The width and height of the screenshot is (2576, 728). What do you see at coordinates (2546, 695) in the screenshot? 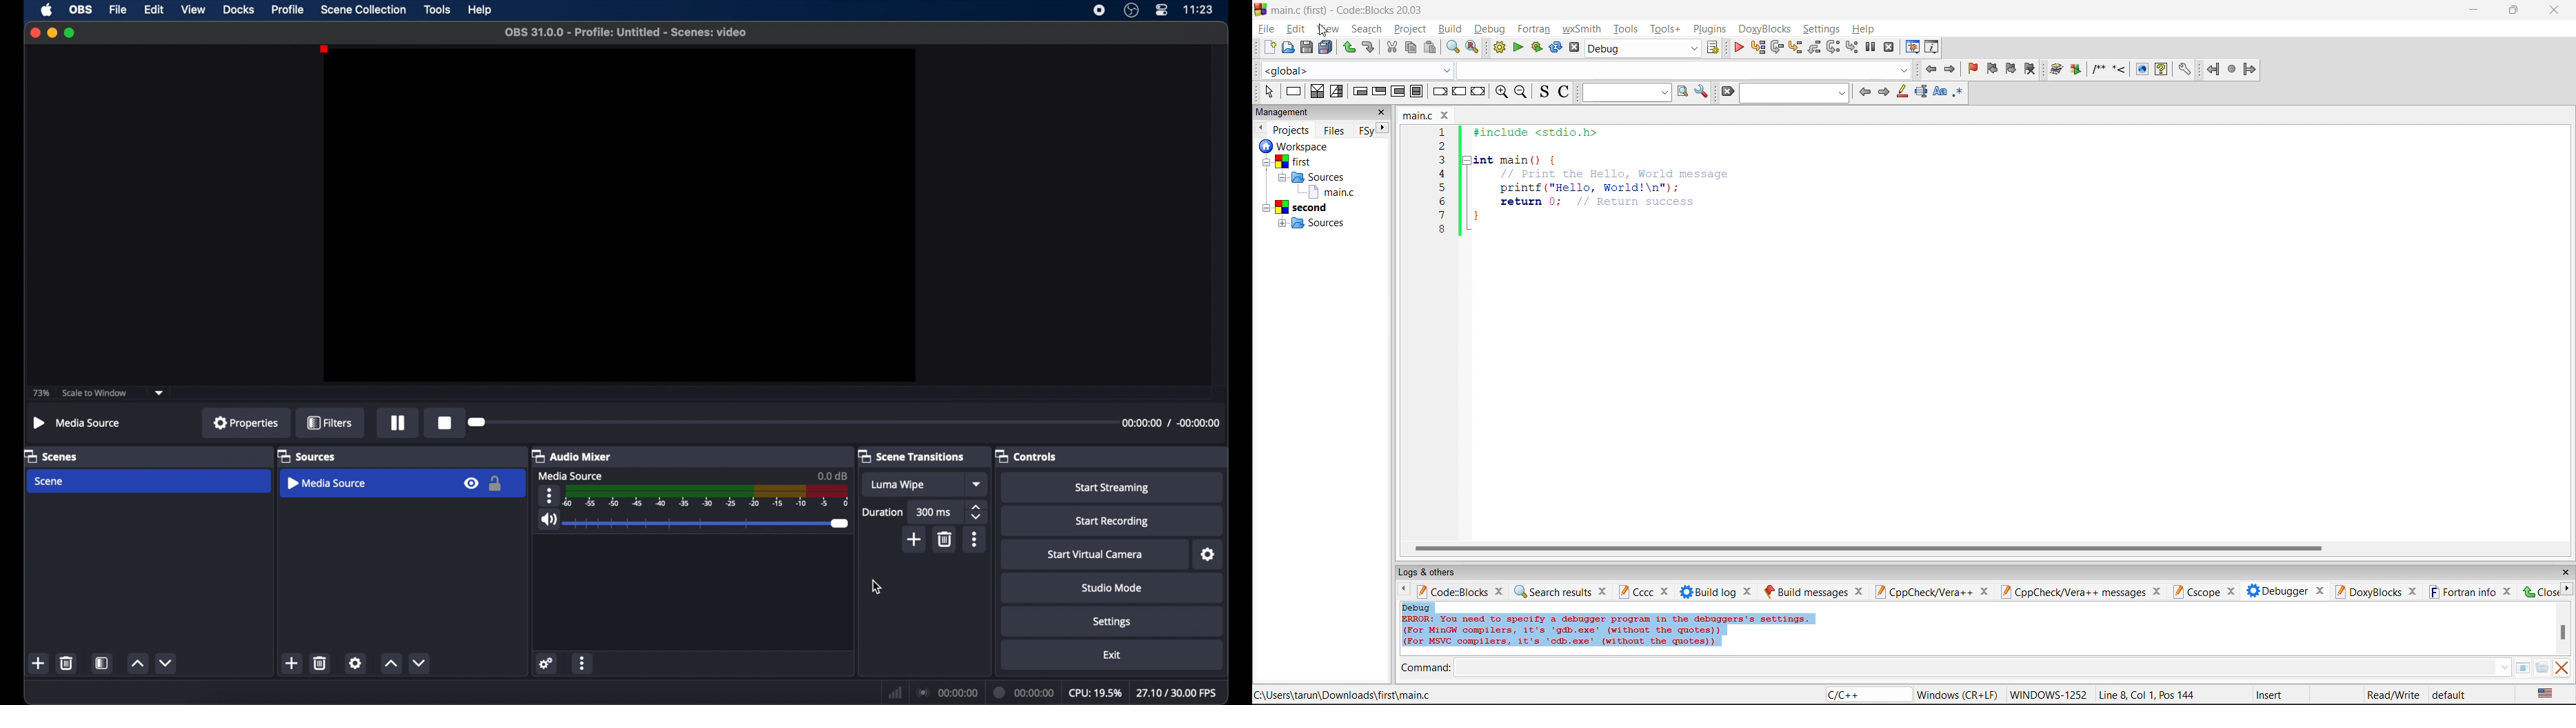
I see `text language` at bounding box center [2546, 695].